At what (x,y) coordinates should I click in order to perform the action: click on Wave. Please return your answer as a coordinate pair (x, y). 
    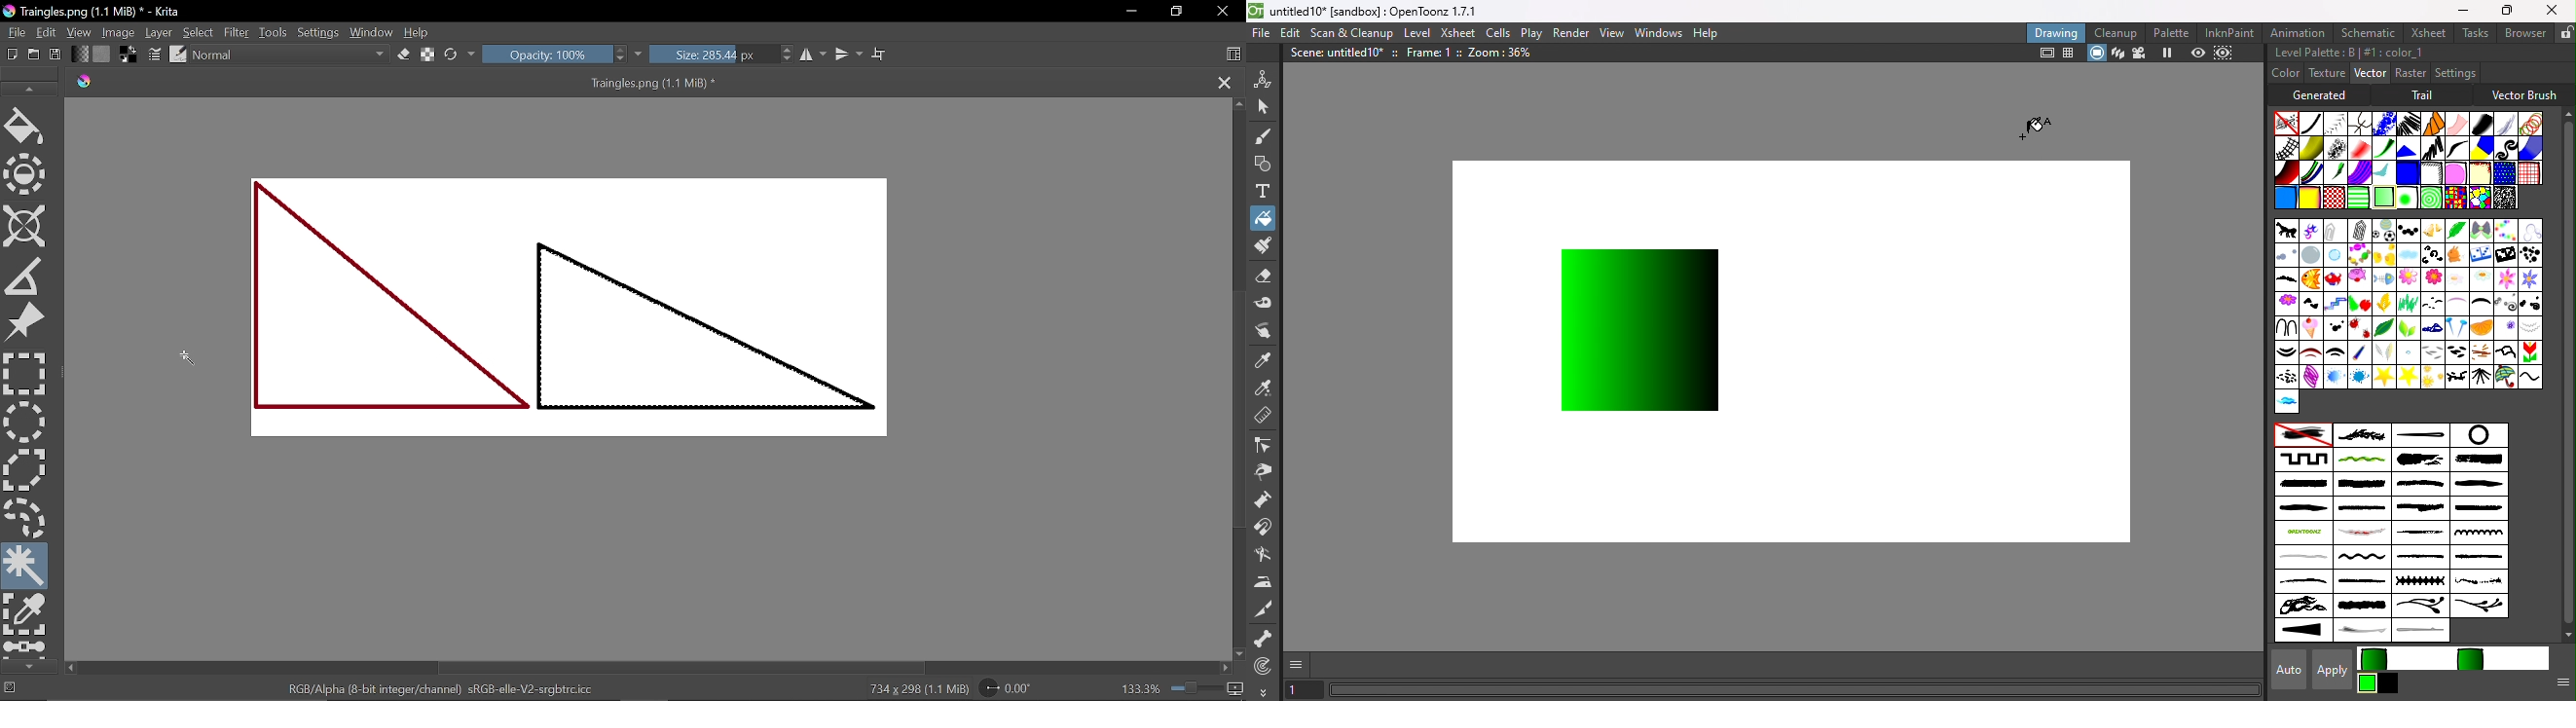
    Looking at the image, I should click on (2456, 148).